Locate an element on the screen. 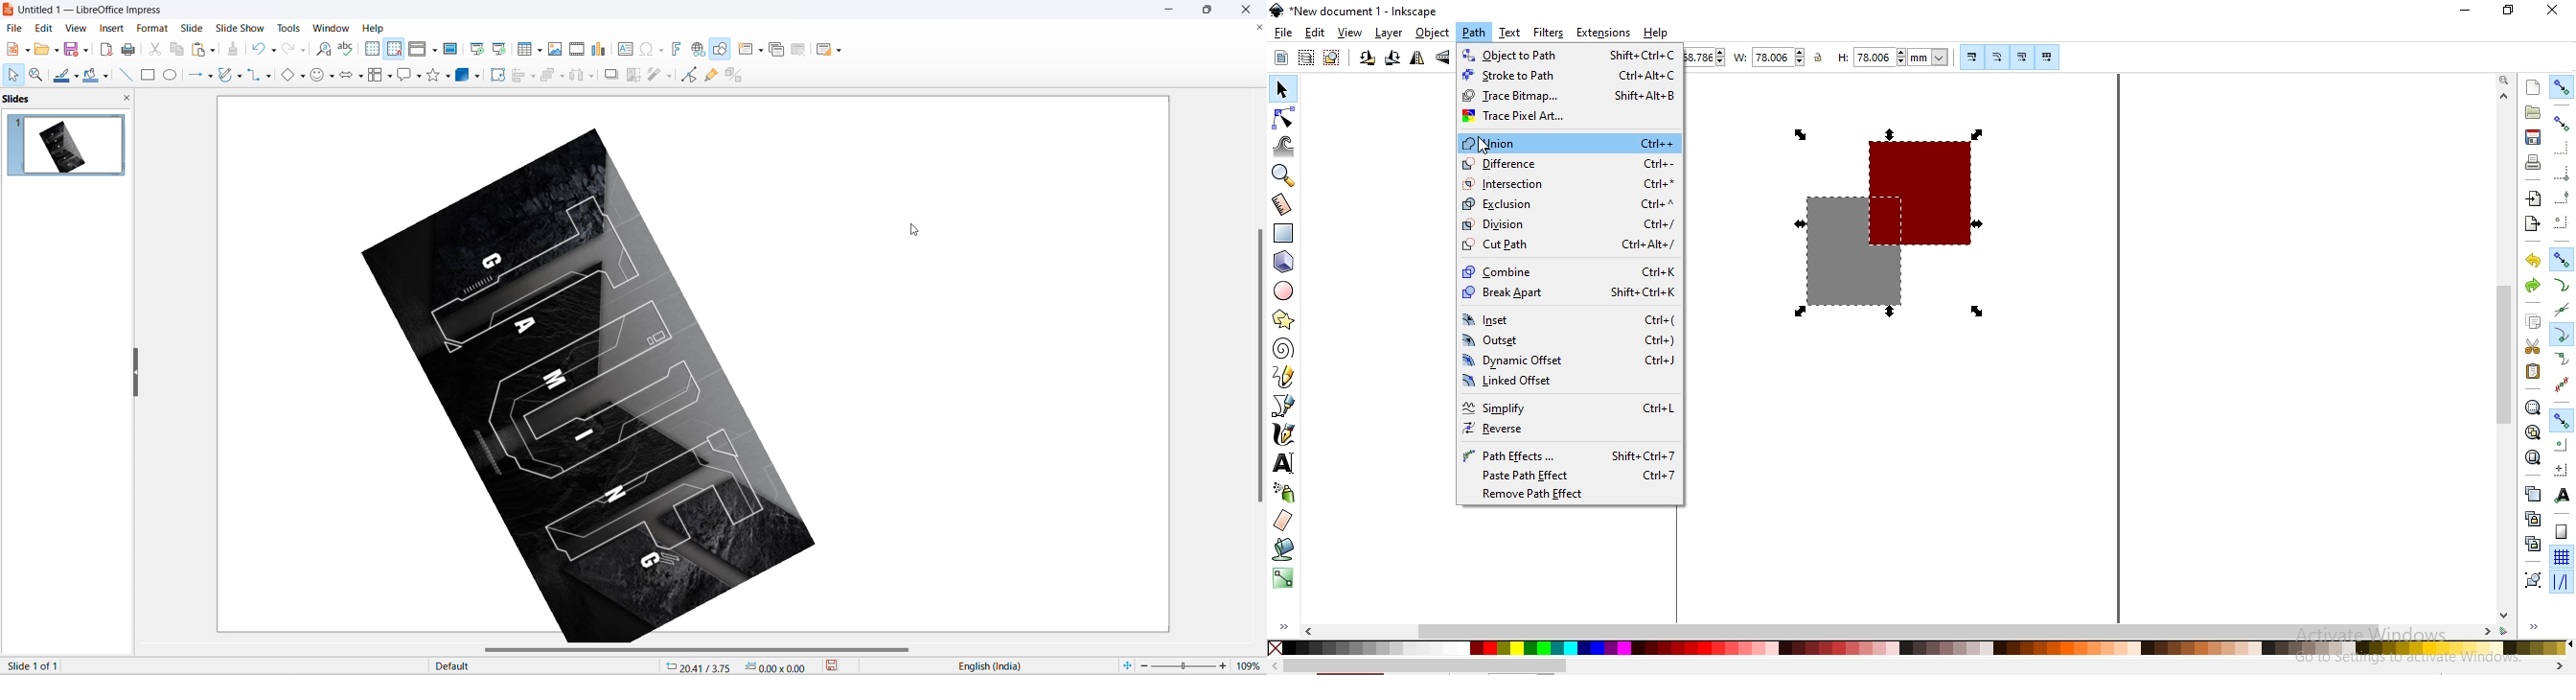  edit is located at coordinates (1314, 33).